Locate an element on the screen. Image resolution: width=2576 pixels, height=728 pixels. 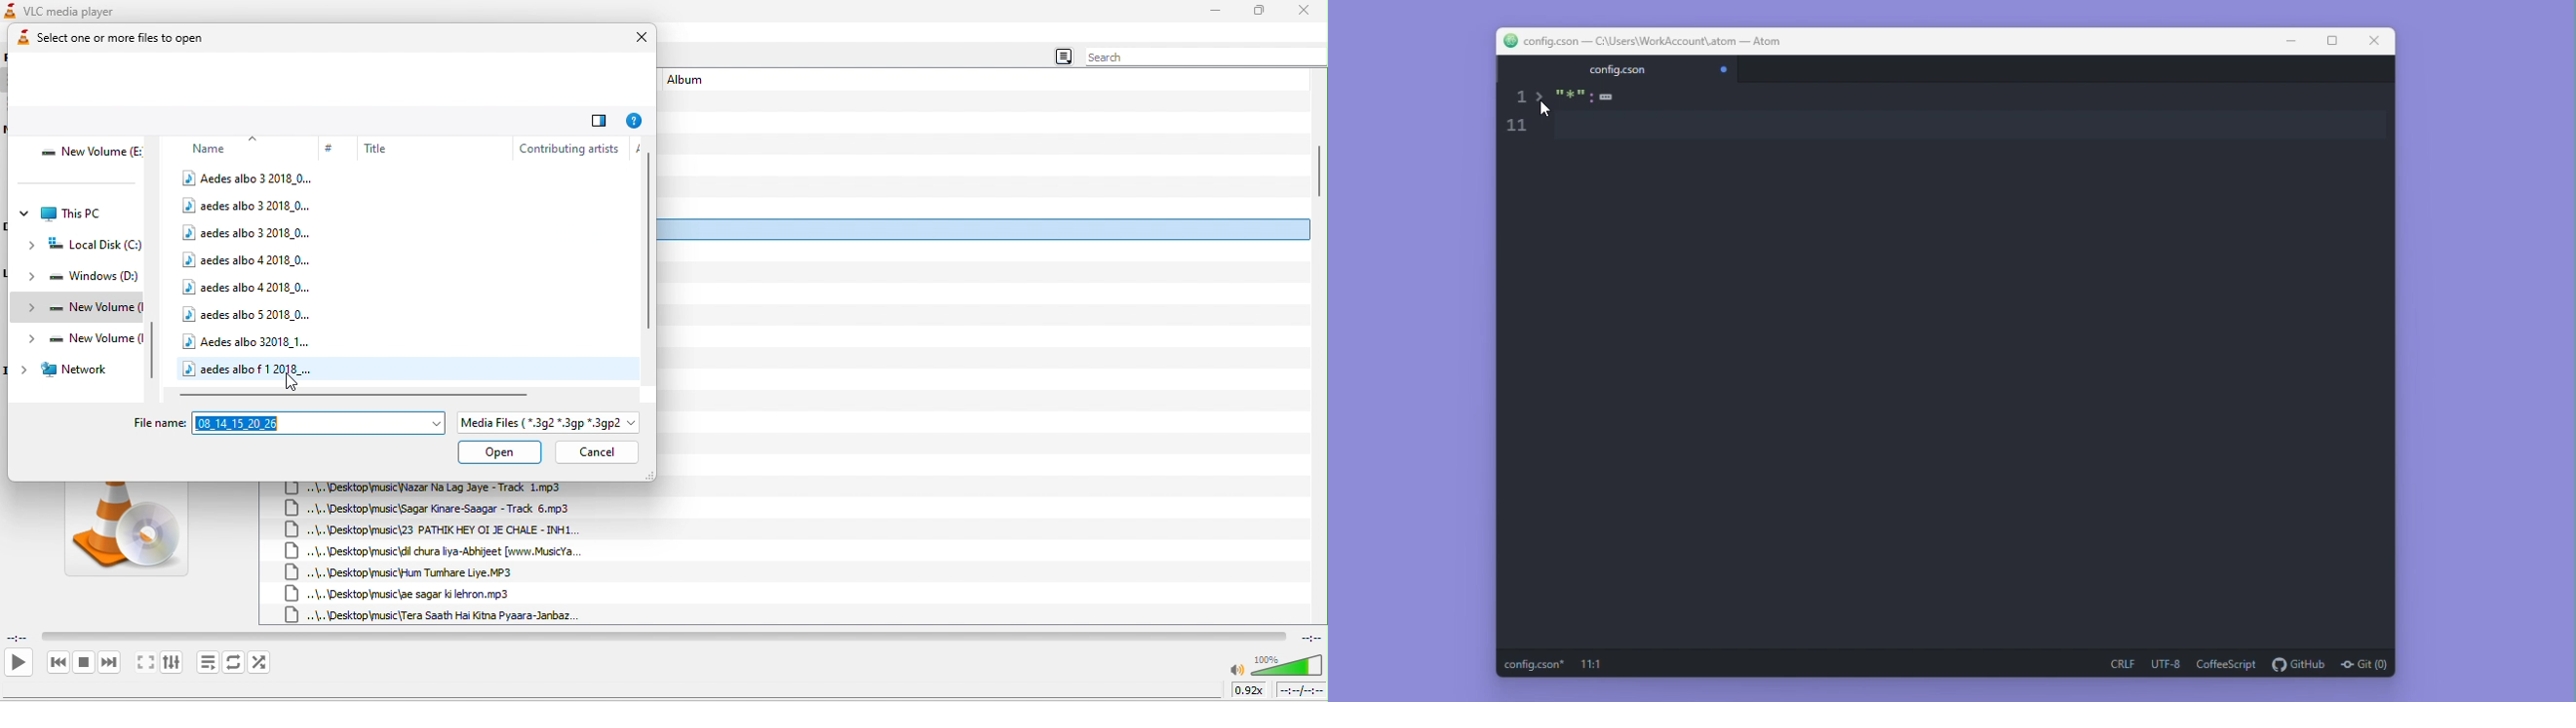
config.cson is located at coordinates (1616, 69).